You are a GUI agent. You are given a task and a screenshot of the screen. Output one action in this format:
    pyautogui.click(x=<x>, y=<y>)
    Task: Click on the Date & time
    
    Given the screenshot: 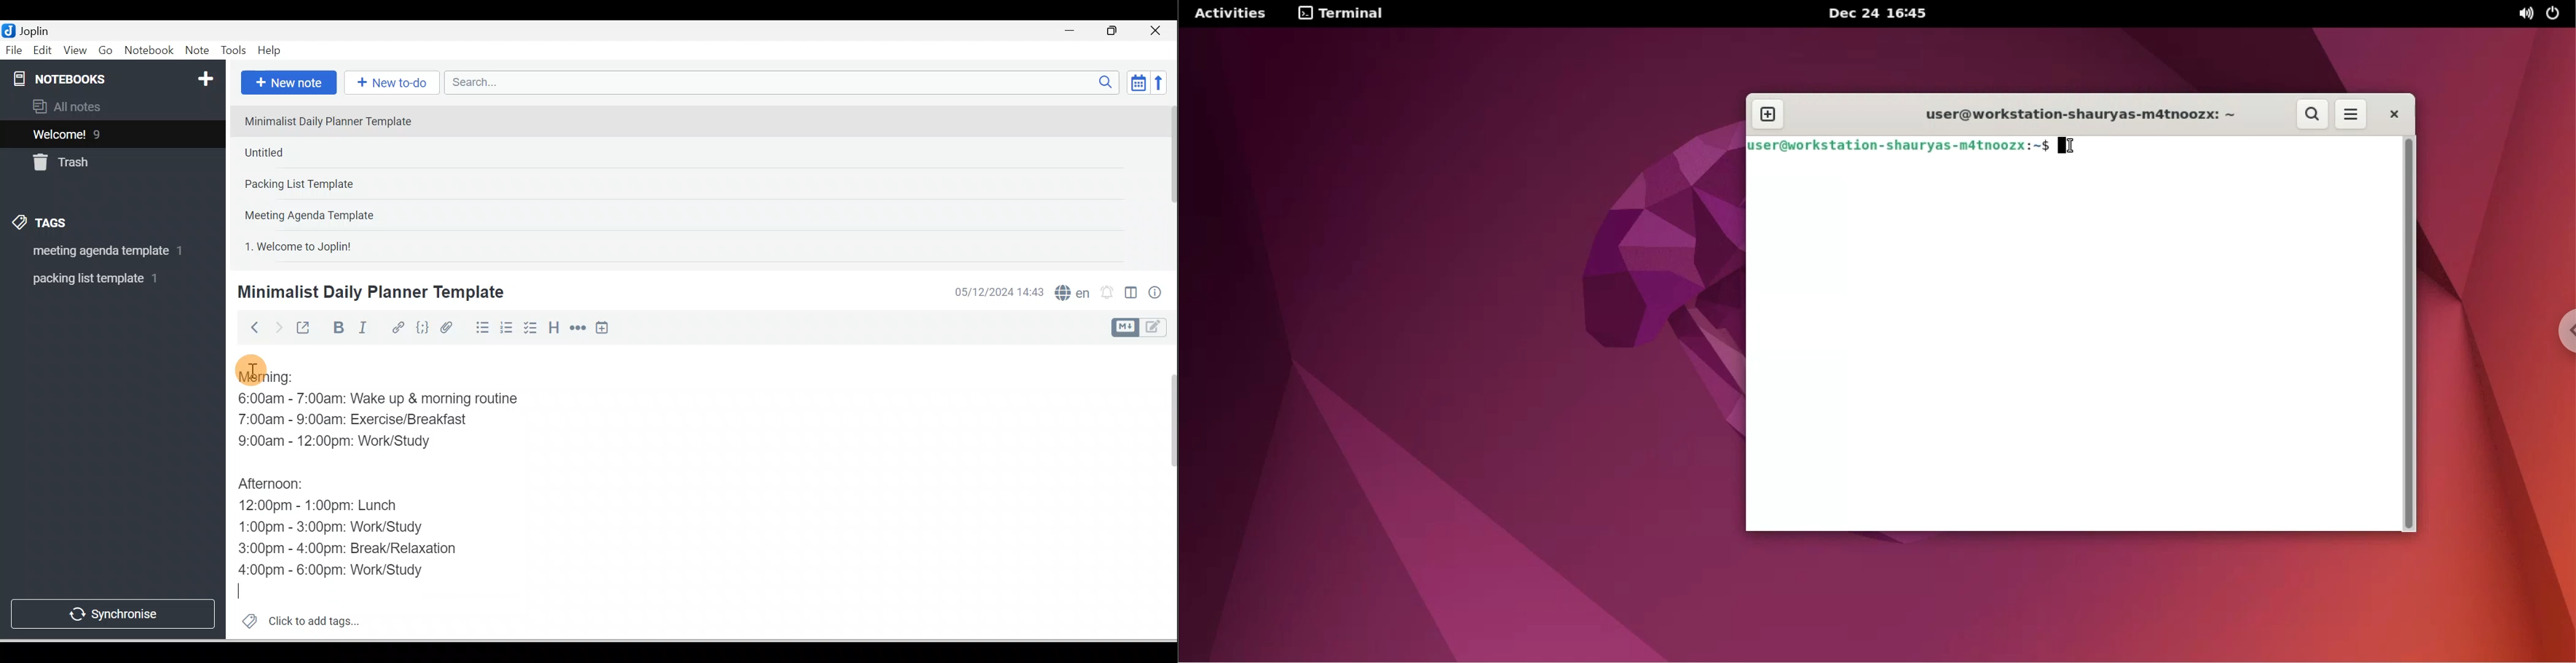 What is the action you would take?
    pyautogui.click(x=997, y=292)
    